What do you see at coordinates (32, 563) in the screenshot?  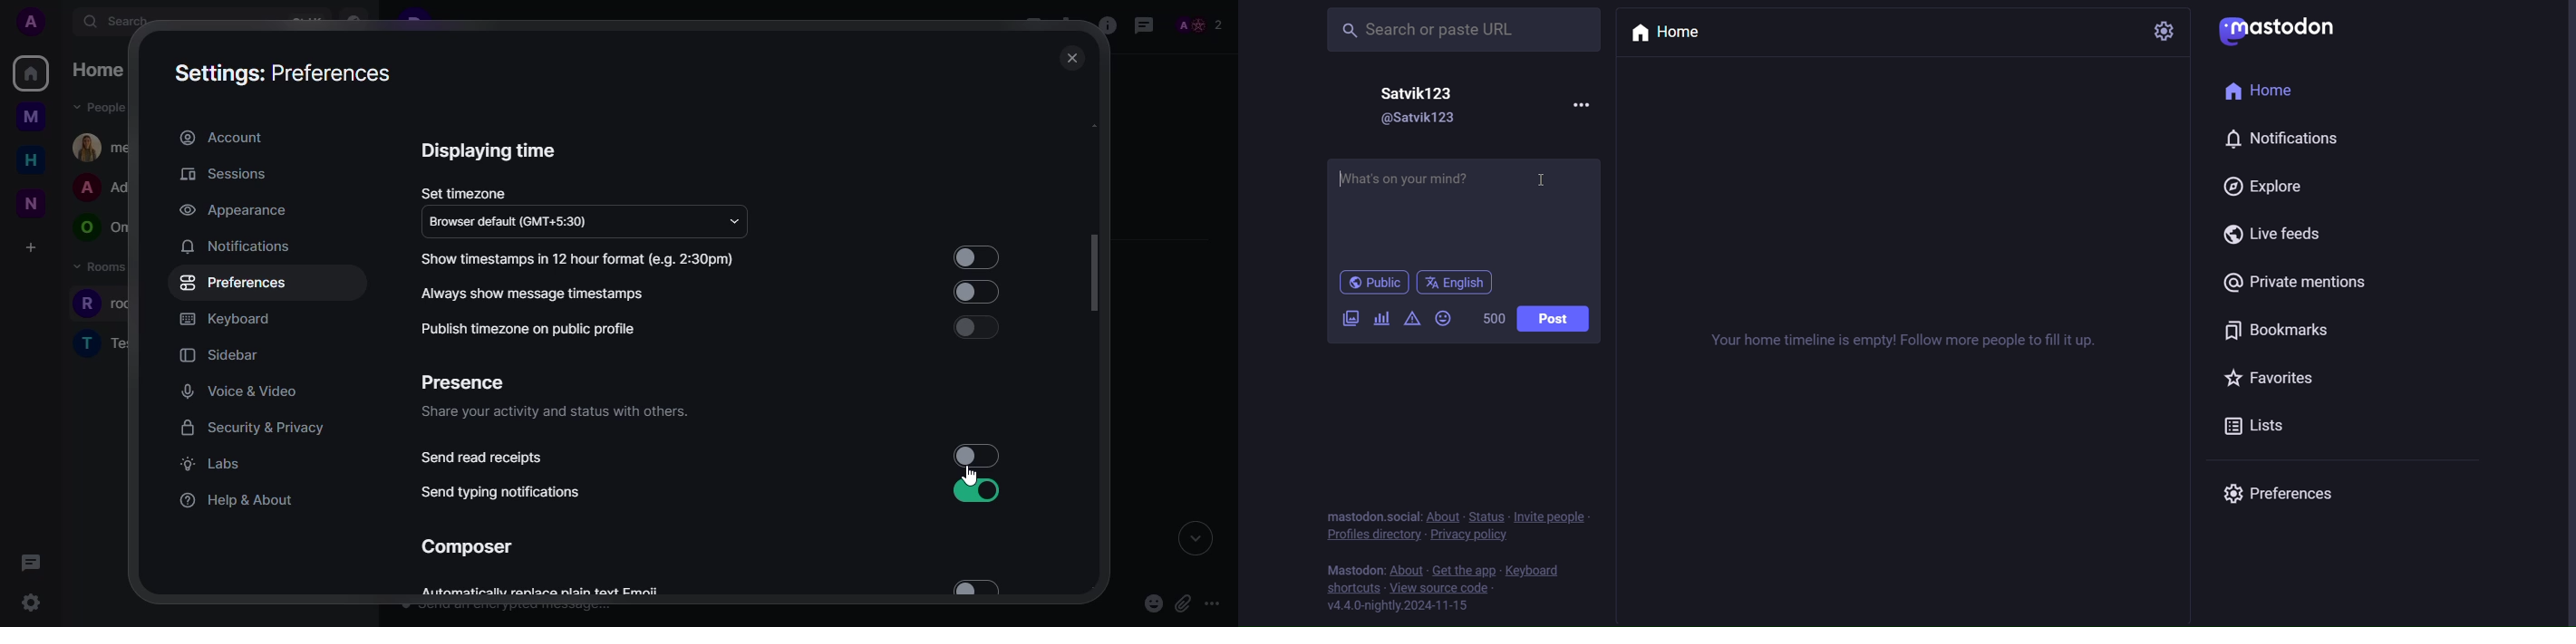 I see `threads` at bounding box center [32, 563].